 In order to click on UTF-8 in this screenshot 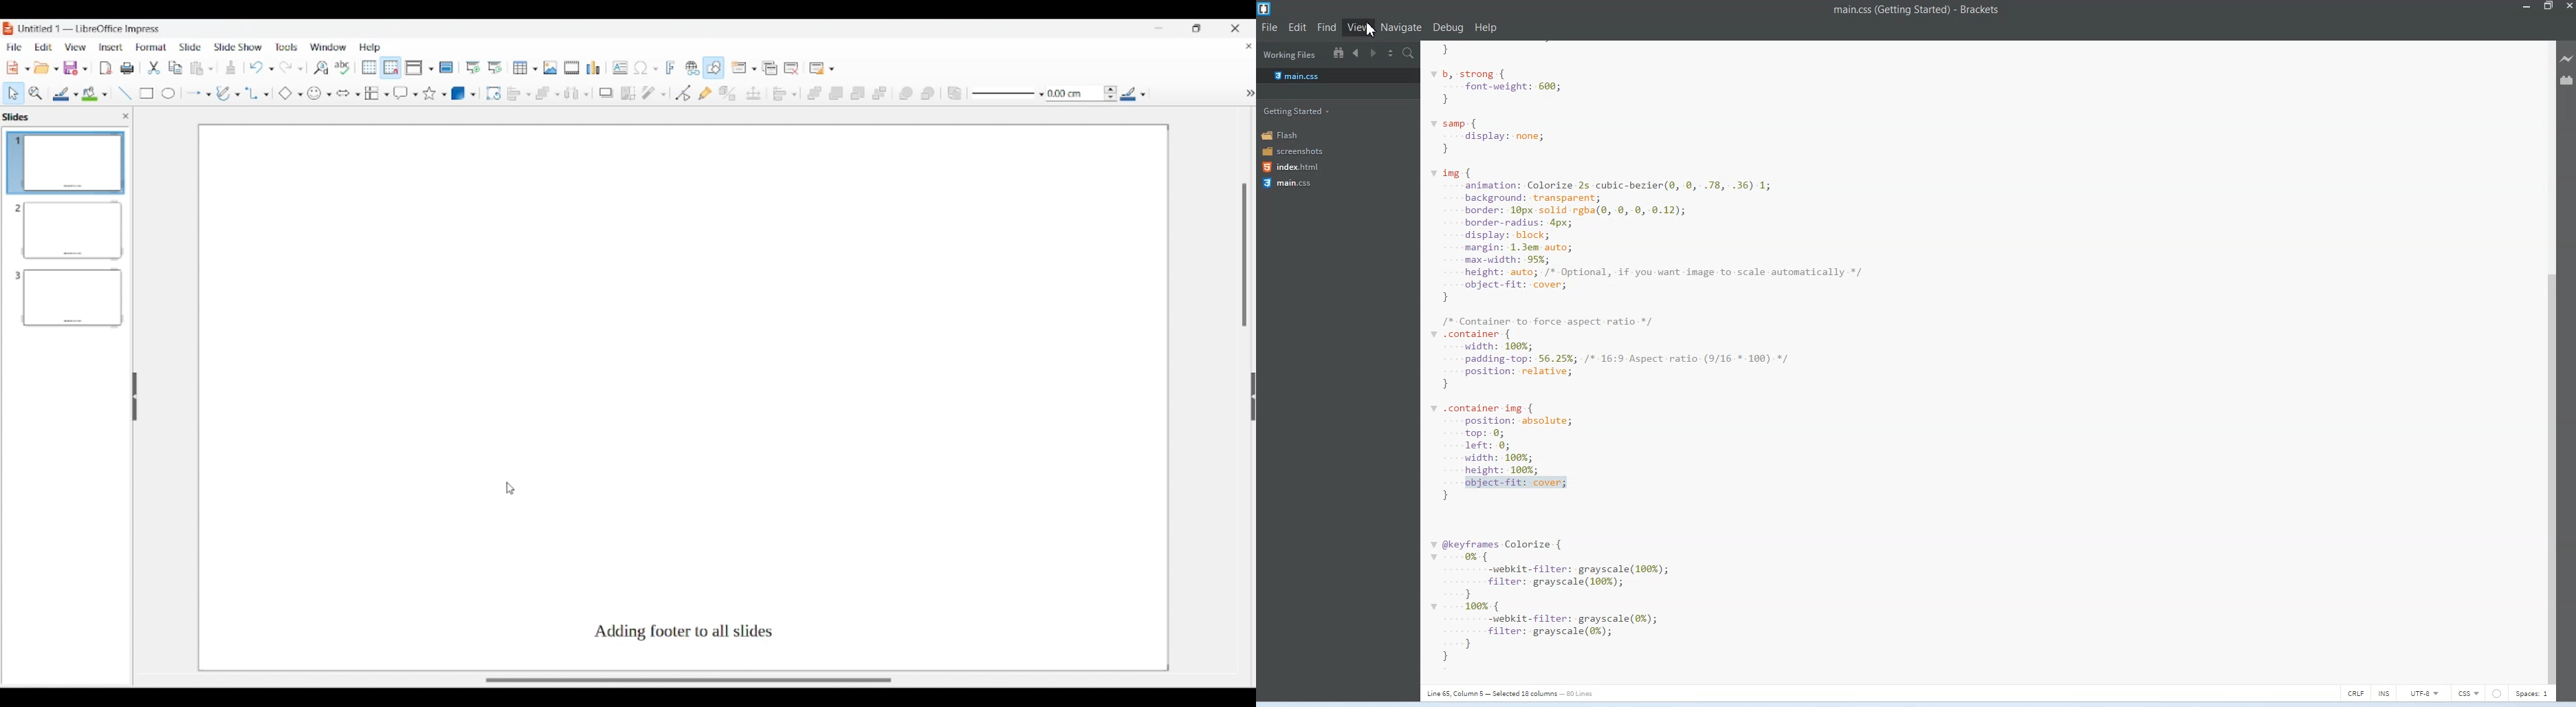, I will do `click(2425, 691)`.